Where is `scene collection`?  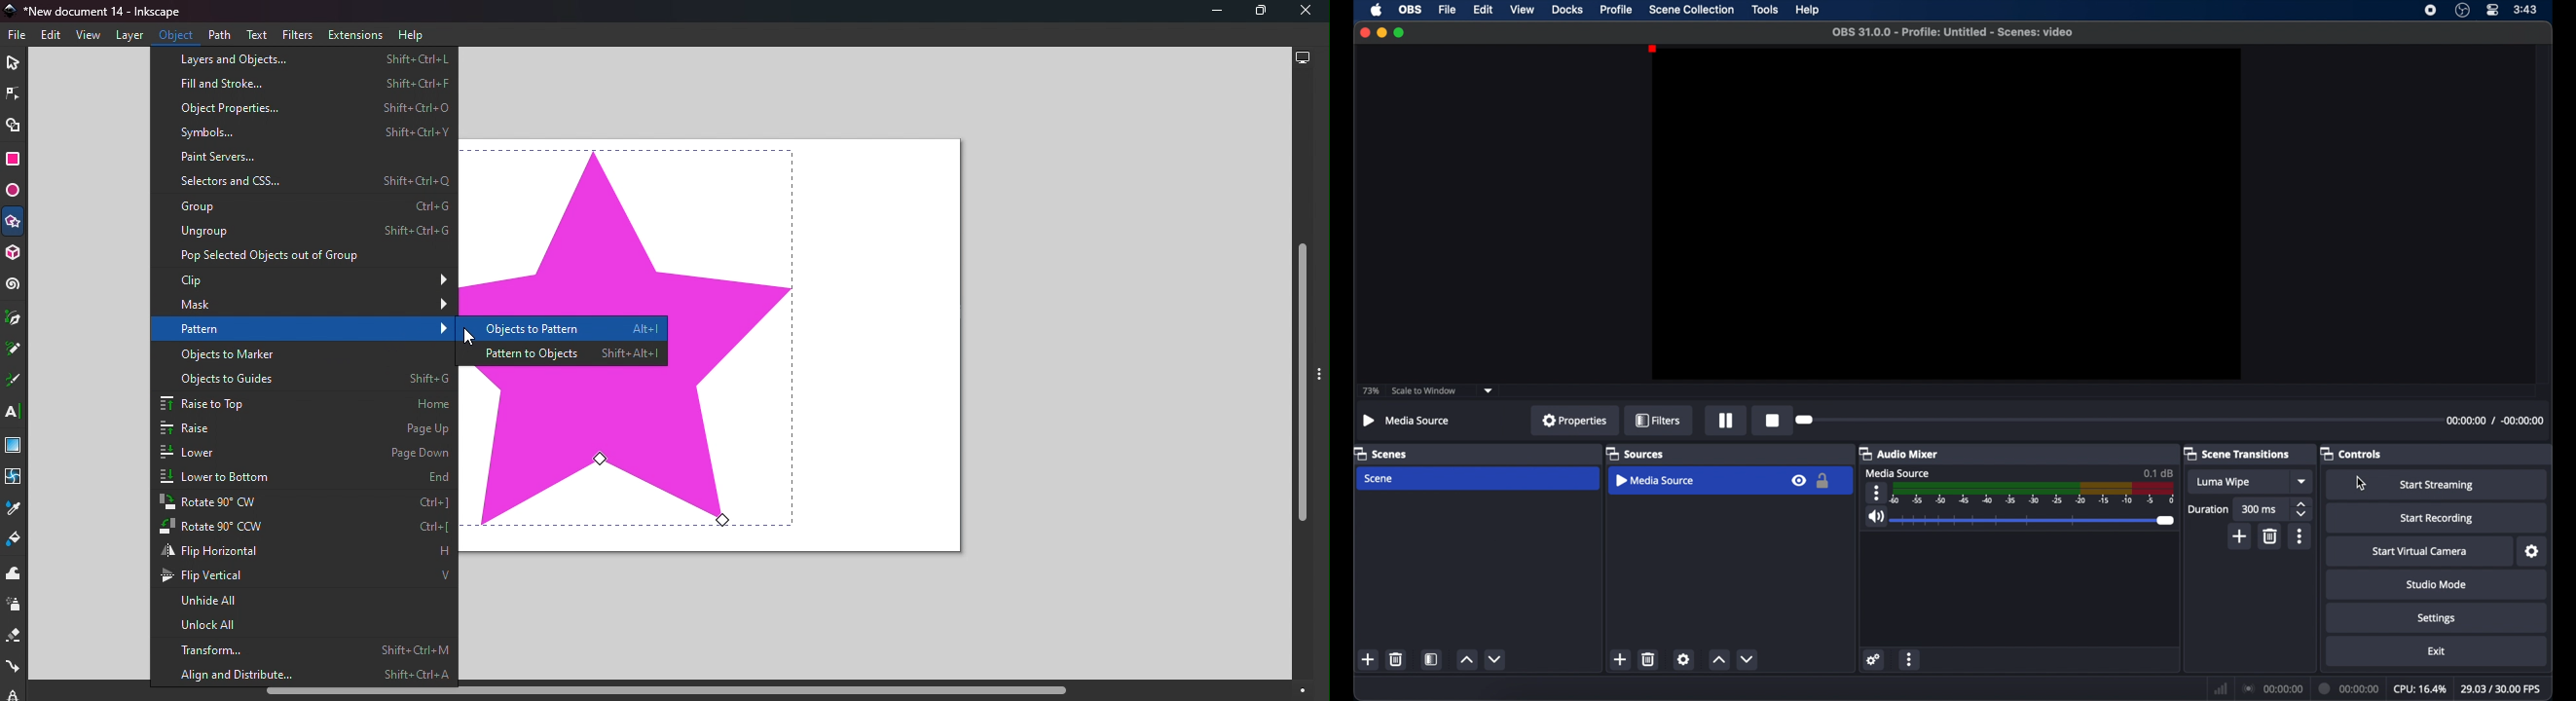 scene collection is located at coordinates (1691, 10).